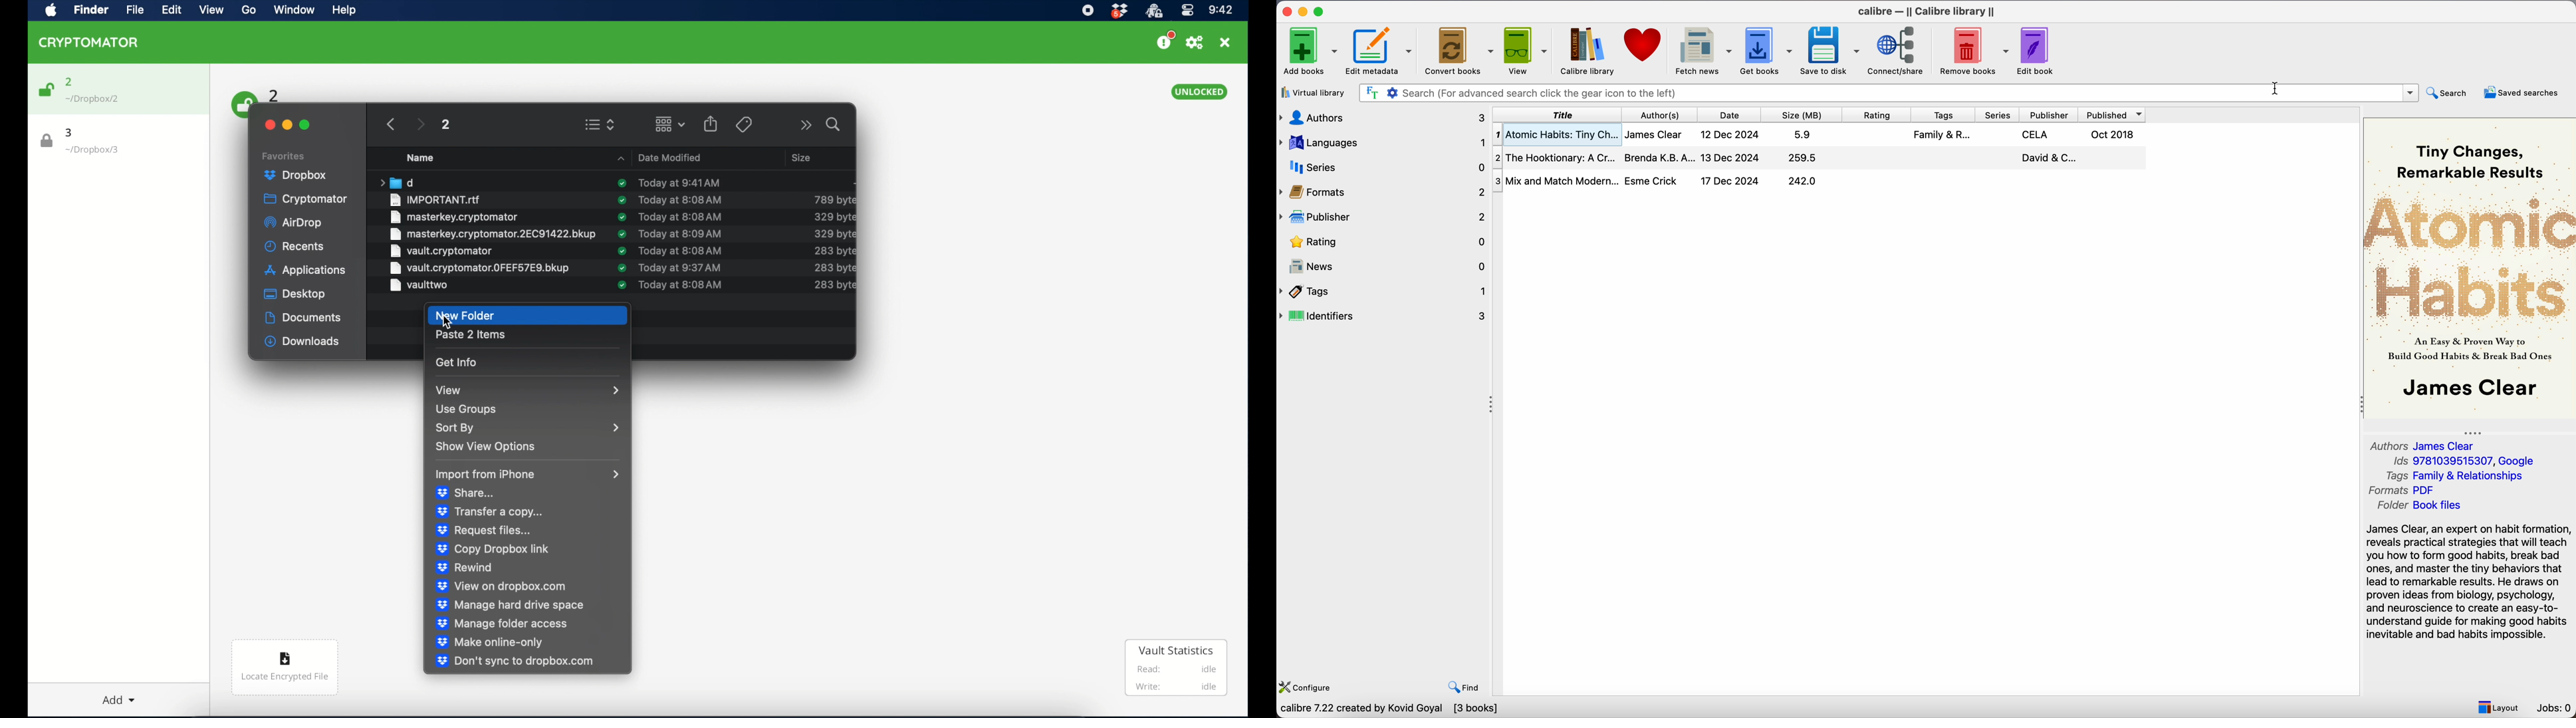 The width and height of the screenshot is (2576, 728). Describe the element at coordinates (1177, 669) in the screenshot. I see `vault statistics` at that location.